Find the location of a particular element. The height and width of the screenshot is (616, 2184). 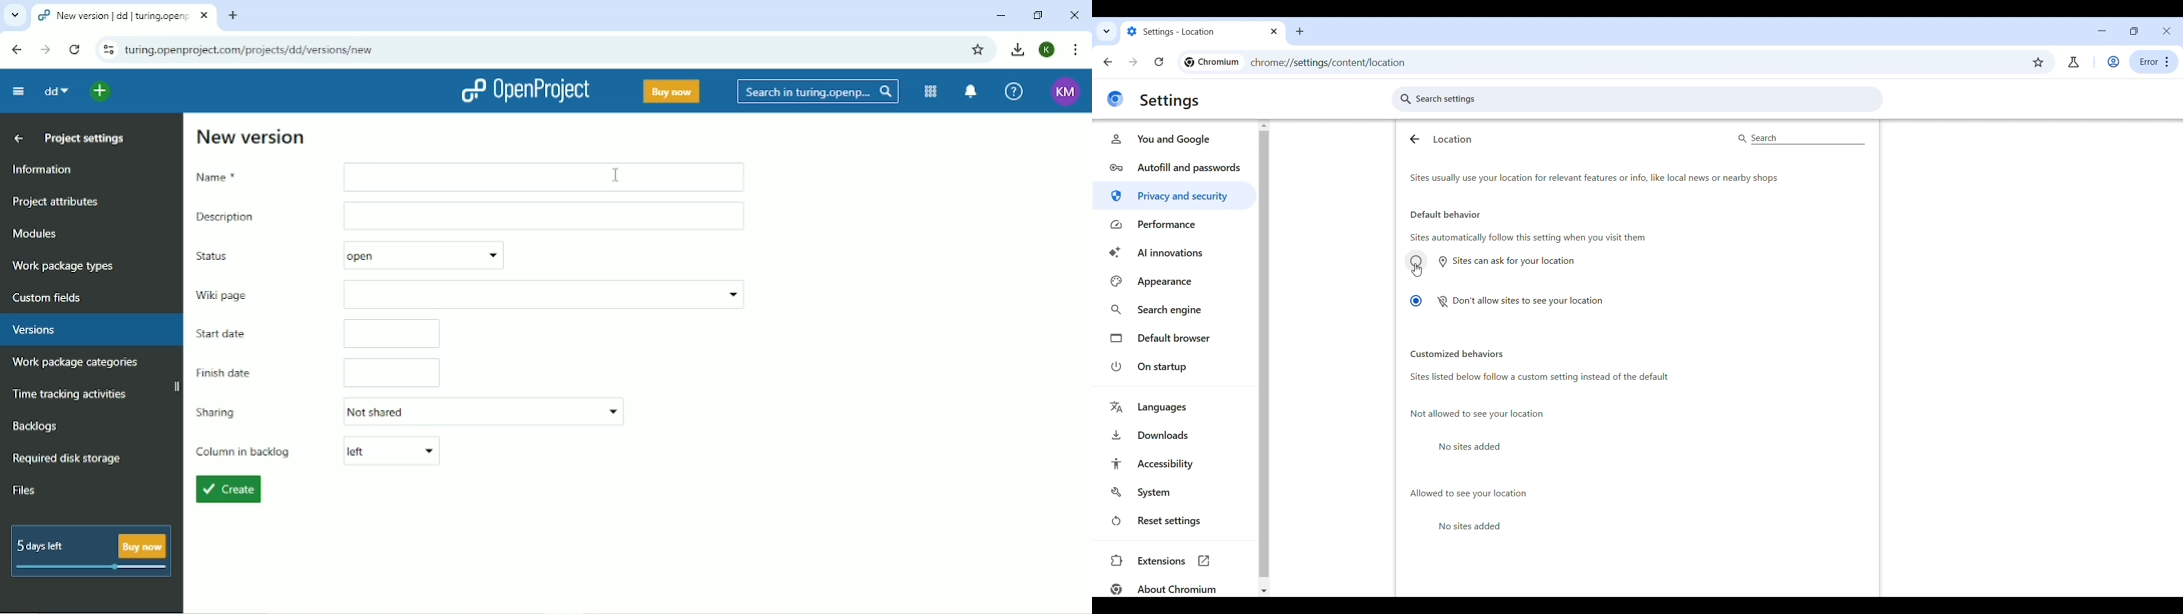

Account is located at coordinates (1066, 92).